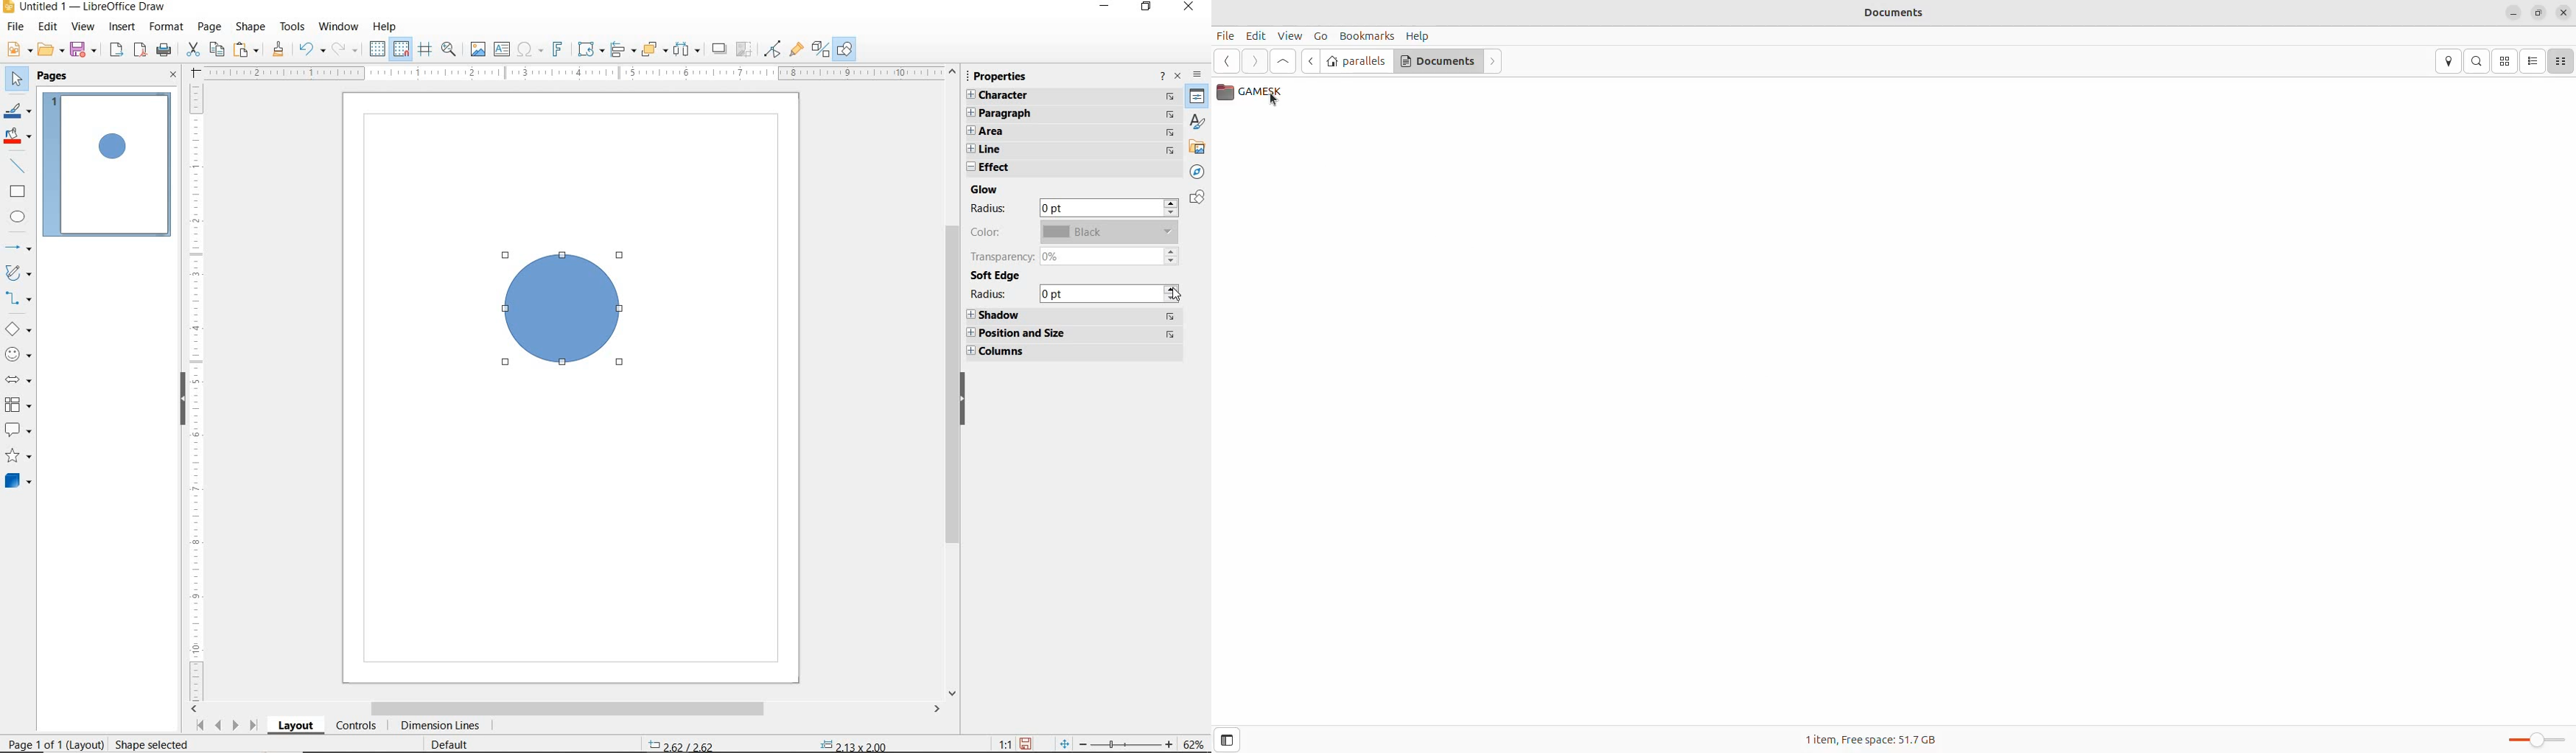 The height and width of the screenshot is (756, 2576). What do you see at coordinates (1145, 8) in the screenshot?
I see `RESTORE DOWN` at bounding box center [1145, 8].